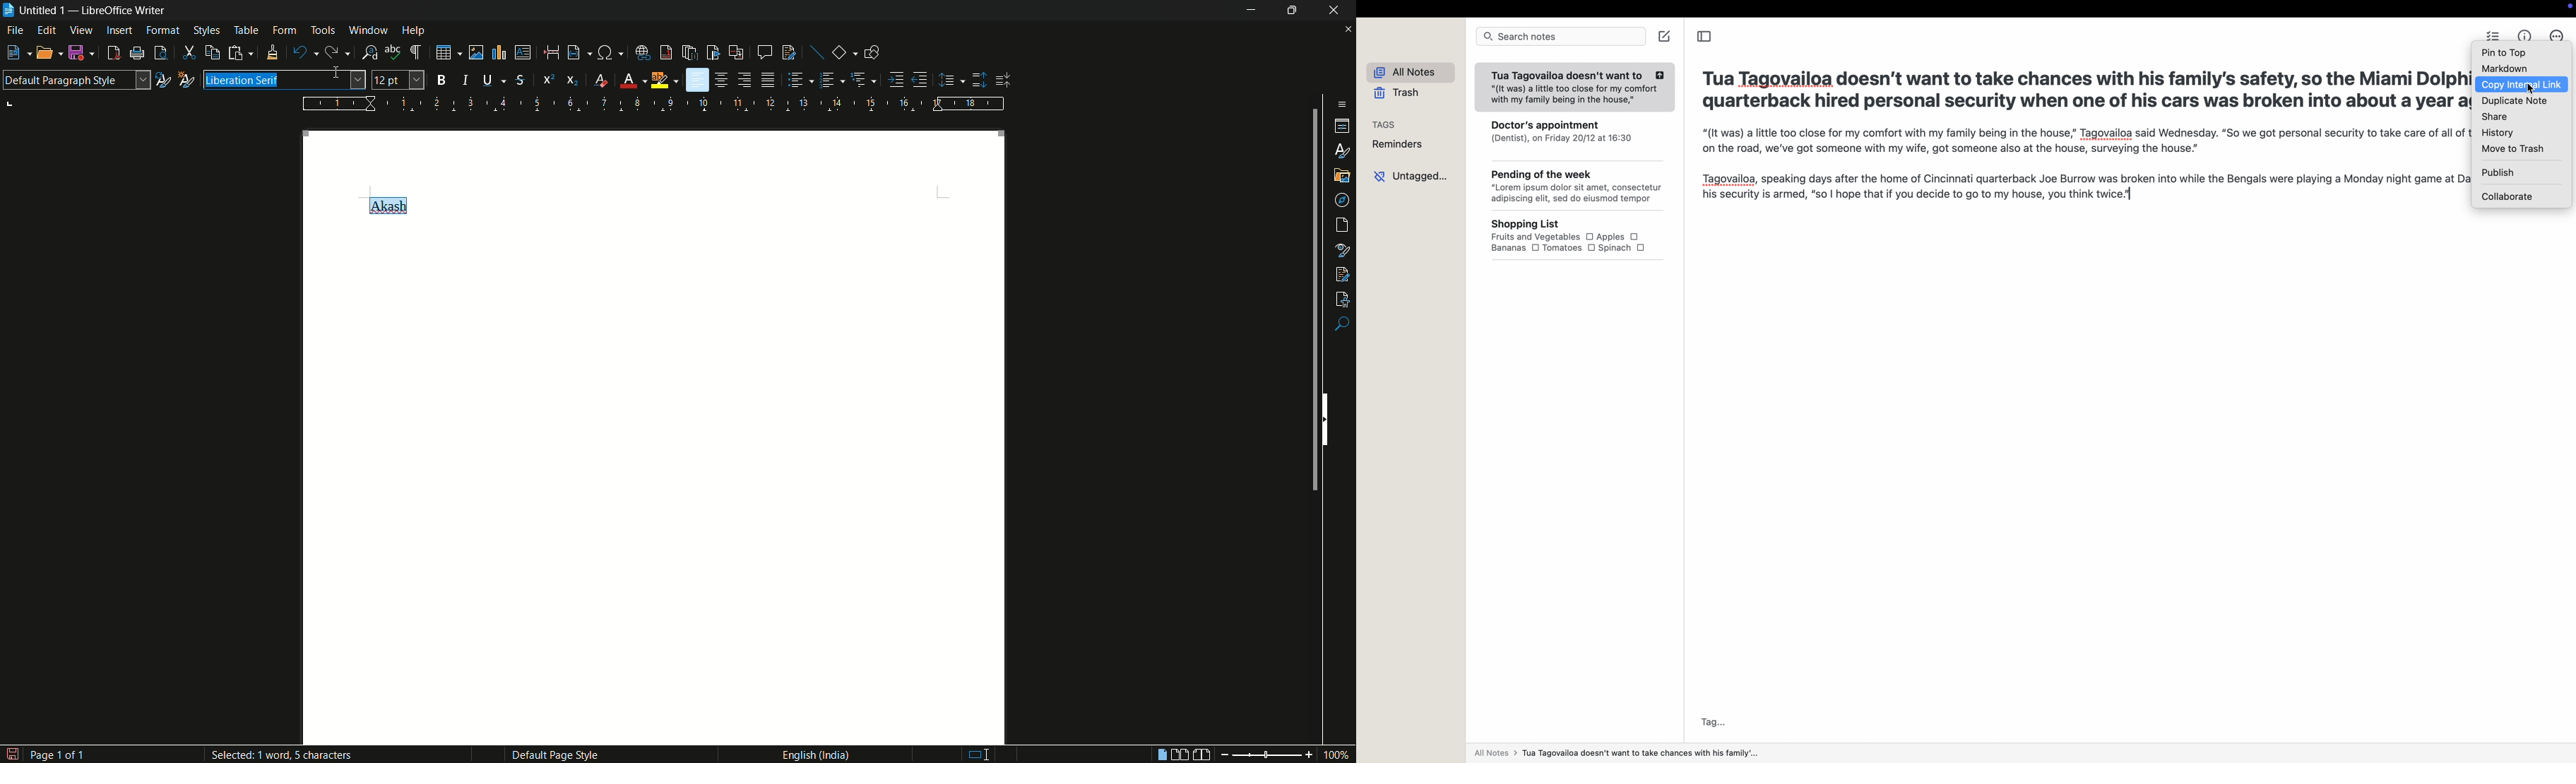  What do you see at coordinates (76, 80) in the screenshot?
I see `paragraph style` at bounding box center [76, 80].